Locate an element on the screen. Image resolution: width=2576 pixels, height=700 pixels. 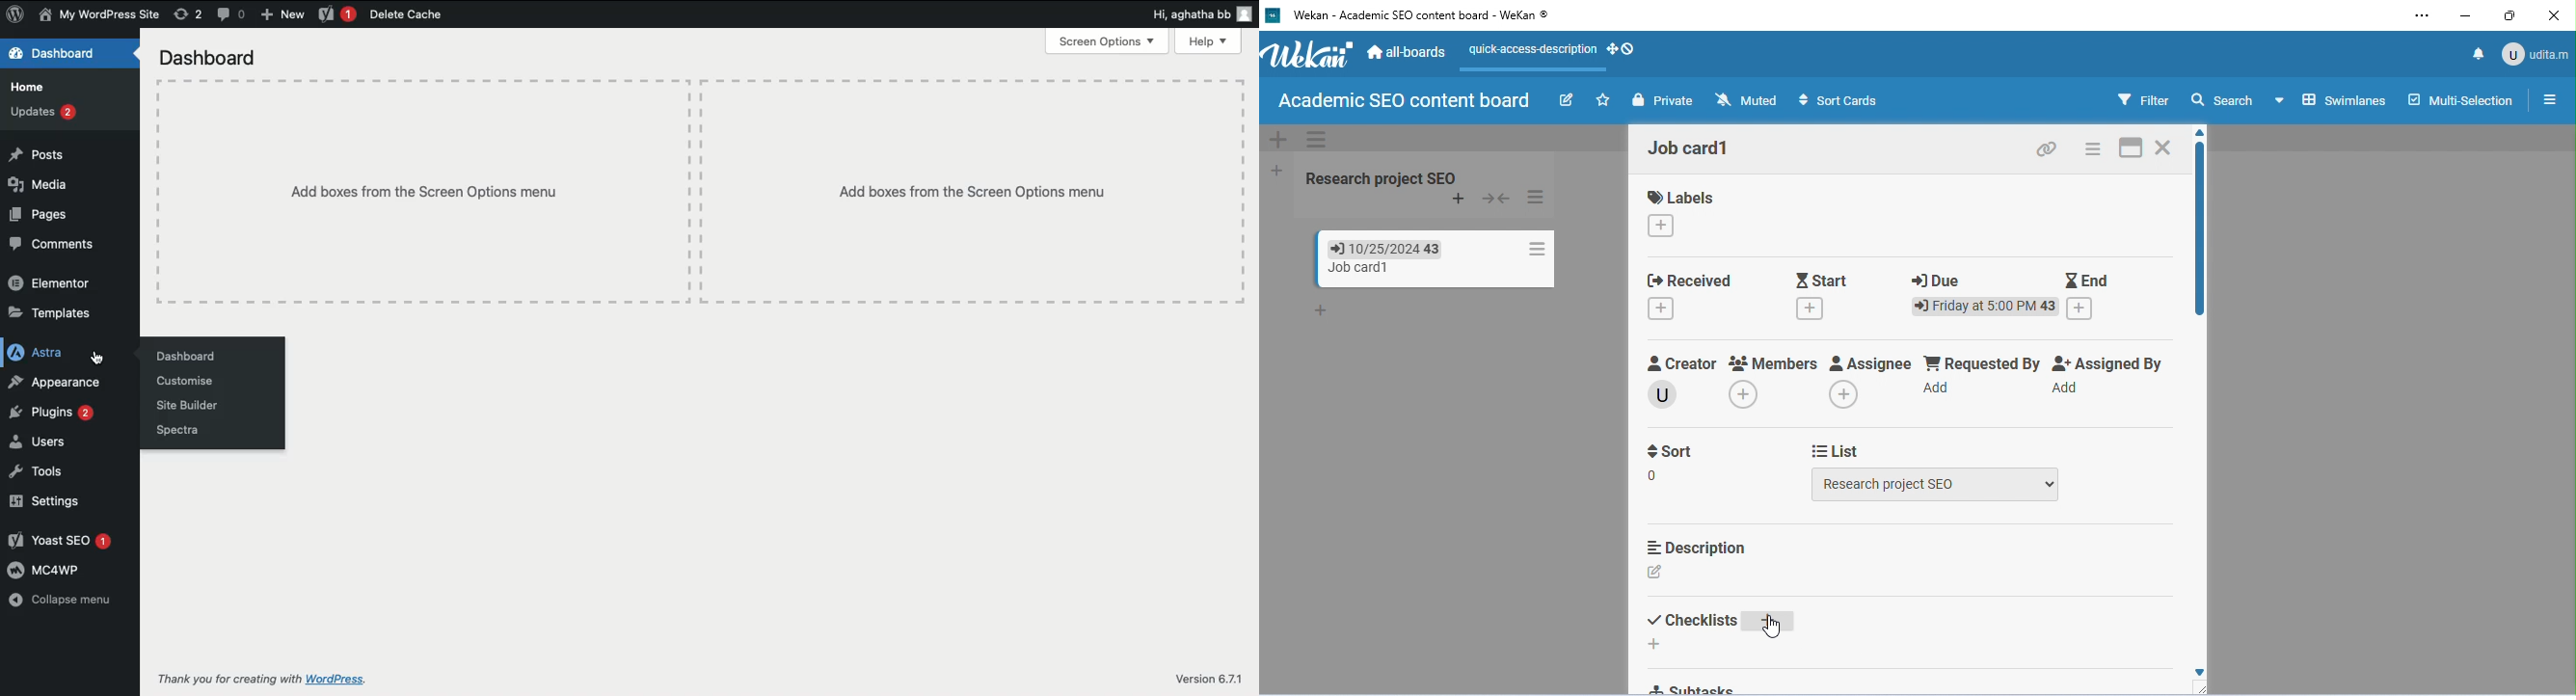
add description is located at coordinates (1658, 573).